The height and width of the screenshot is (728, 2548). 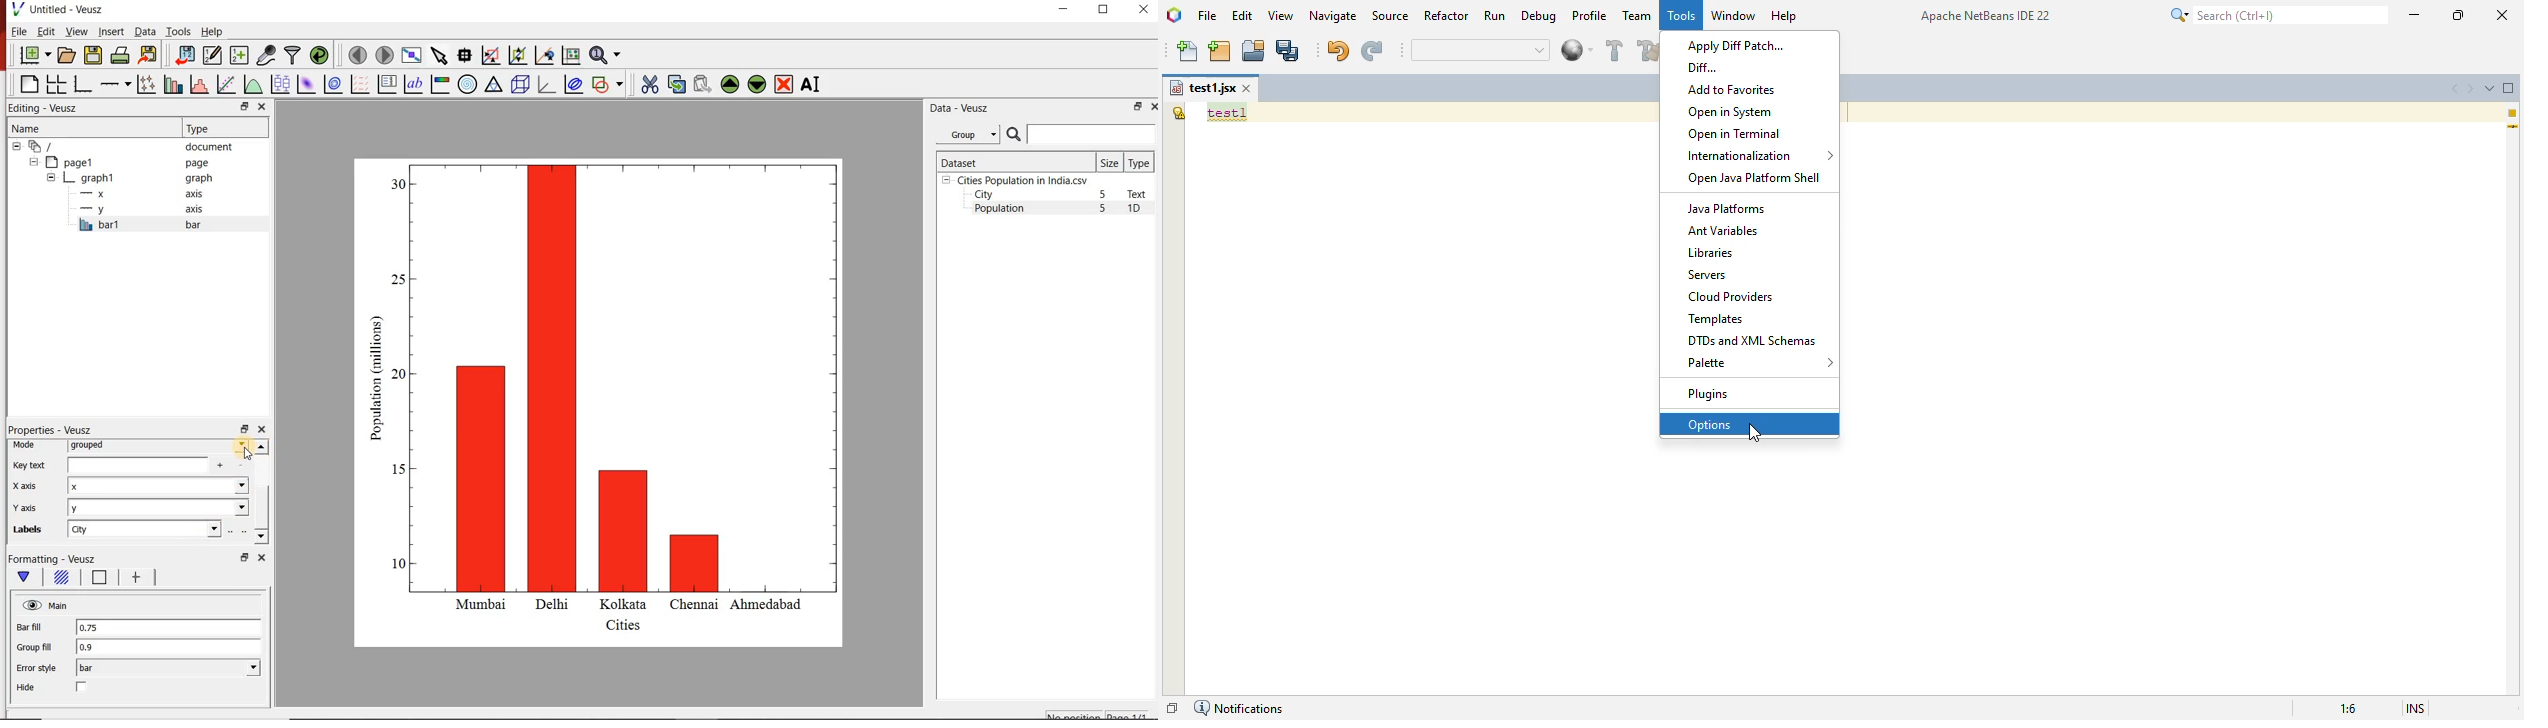 What do you see at coordinates (263, 106) in the screenshot?
I see `close` at bounding box center [263, 106].